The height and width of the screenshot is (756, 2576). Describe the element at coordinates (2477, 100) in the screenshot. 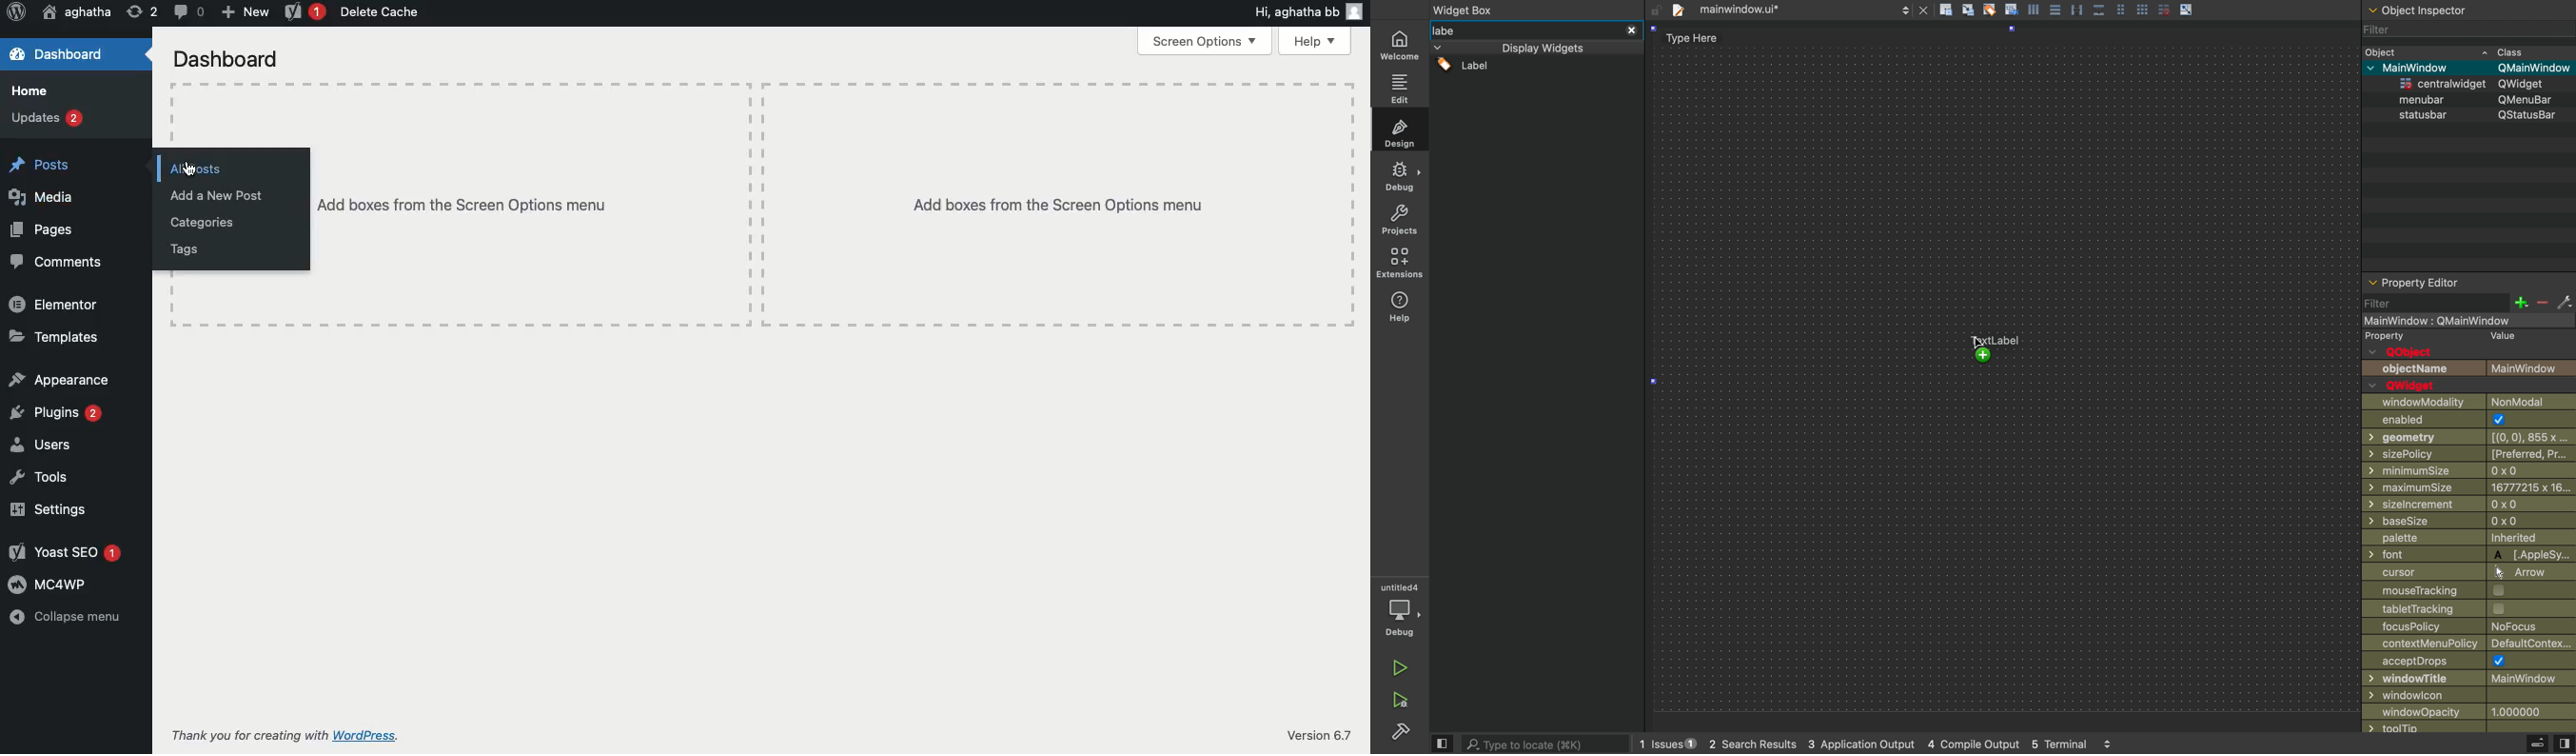

I see `menubar` at that location.